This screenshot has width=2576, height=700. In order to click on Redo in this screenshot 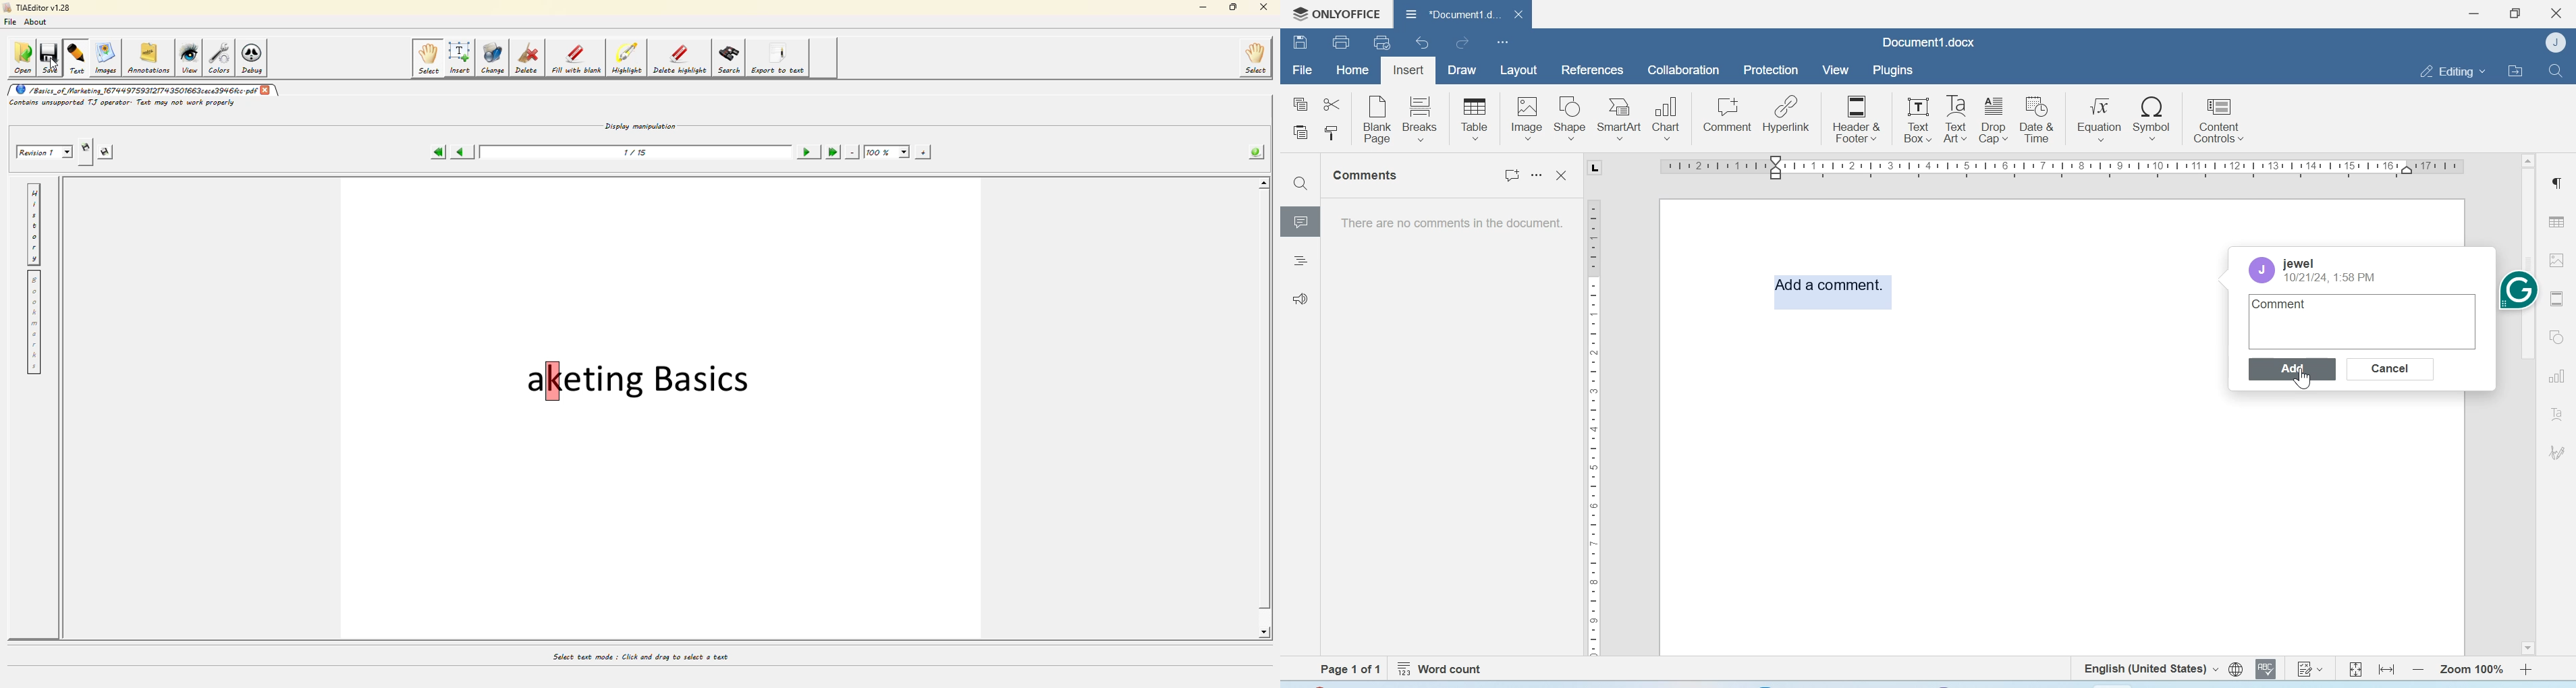, I will do `click(1461, 42)`.